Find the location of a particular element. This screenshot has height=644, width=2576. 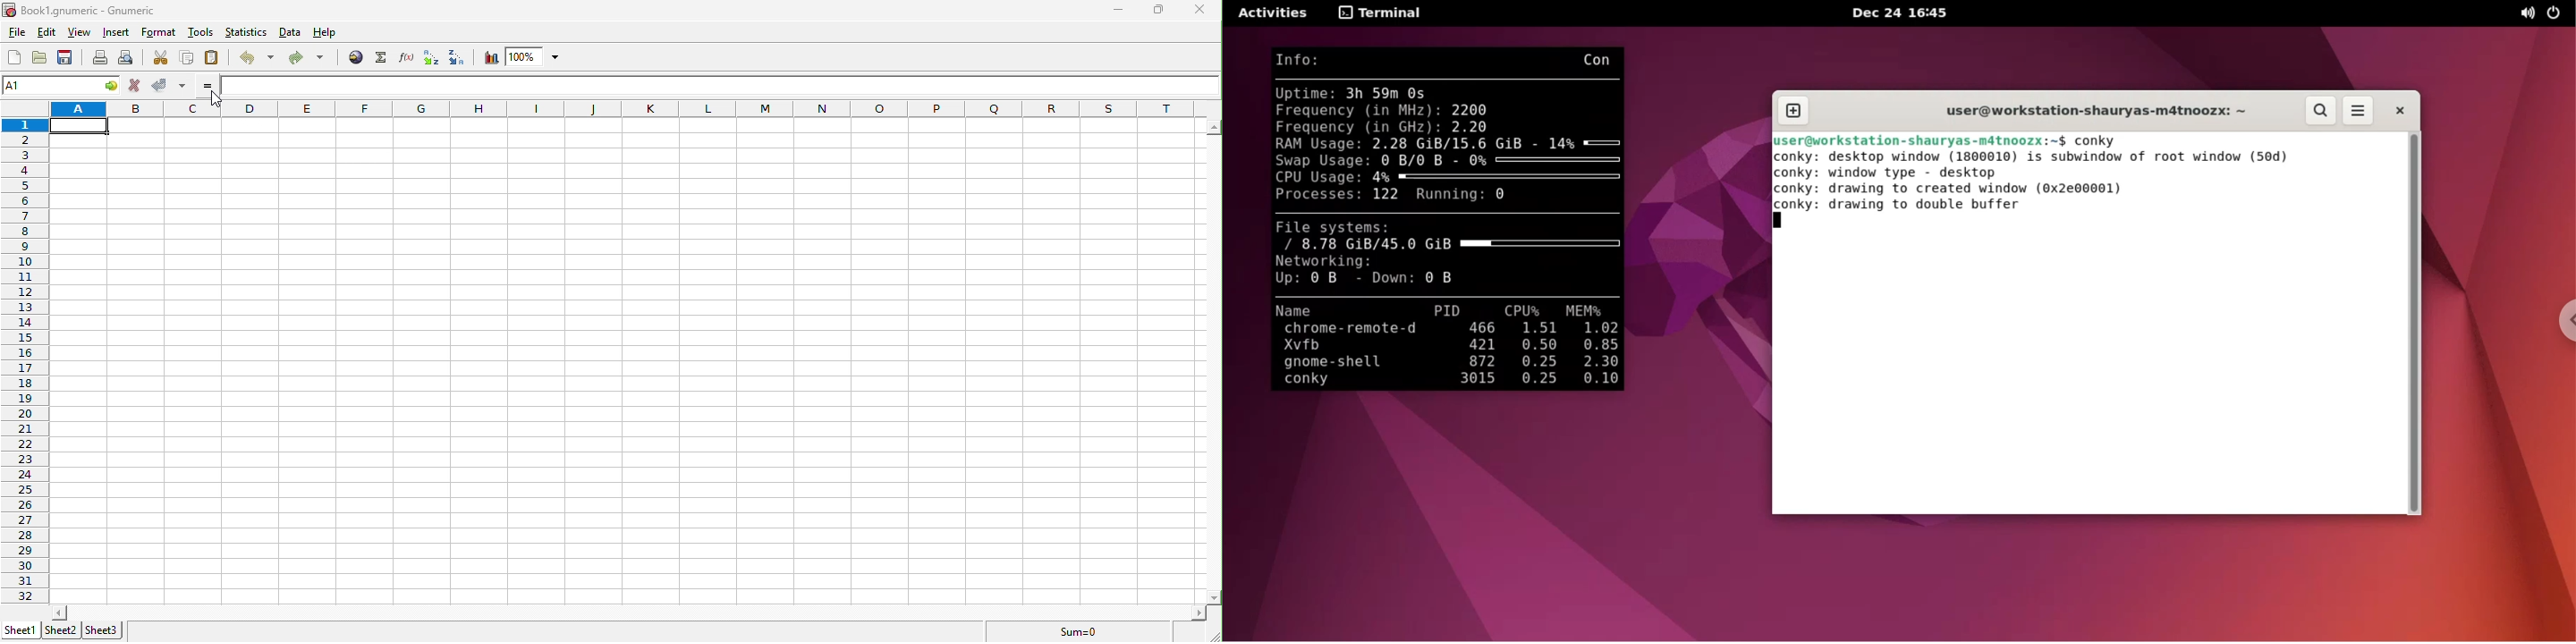

view is located at coordinates (80, 33).